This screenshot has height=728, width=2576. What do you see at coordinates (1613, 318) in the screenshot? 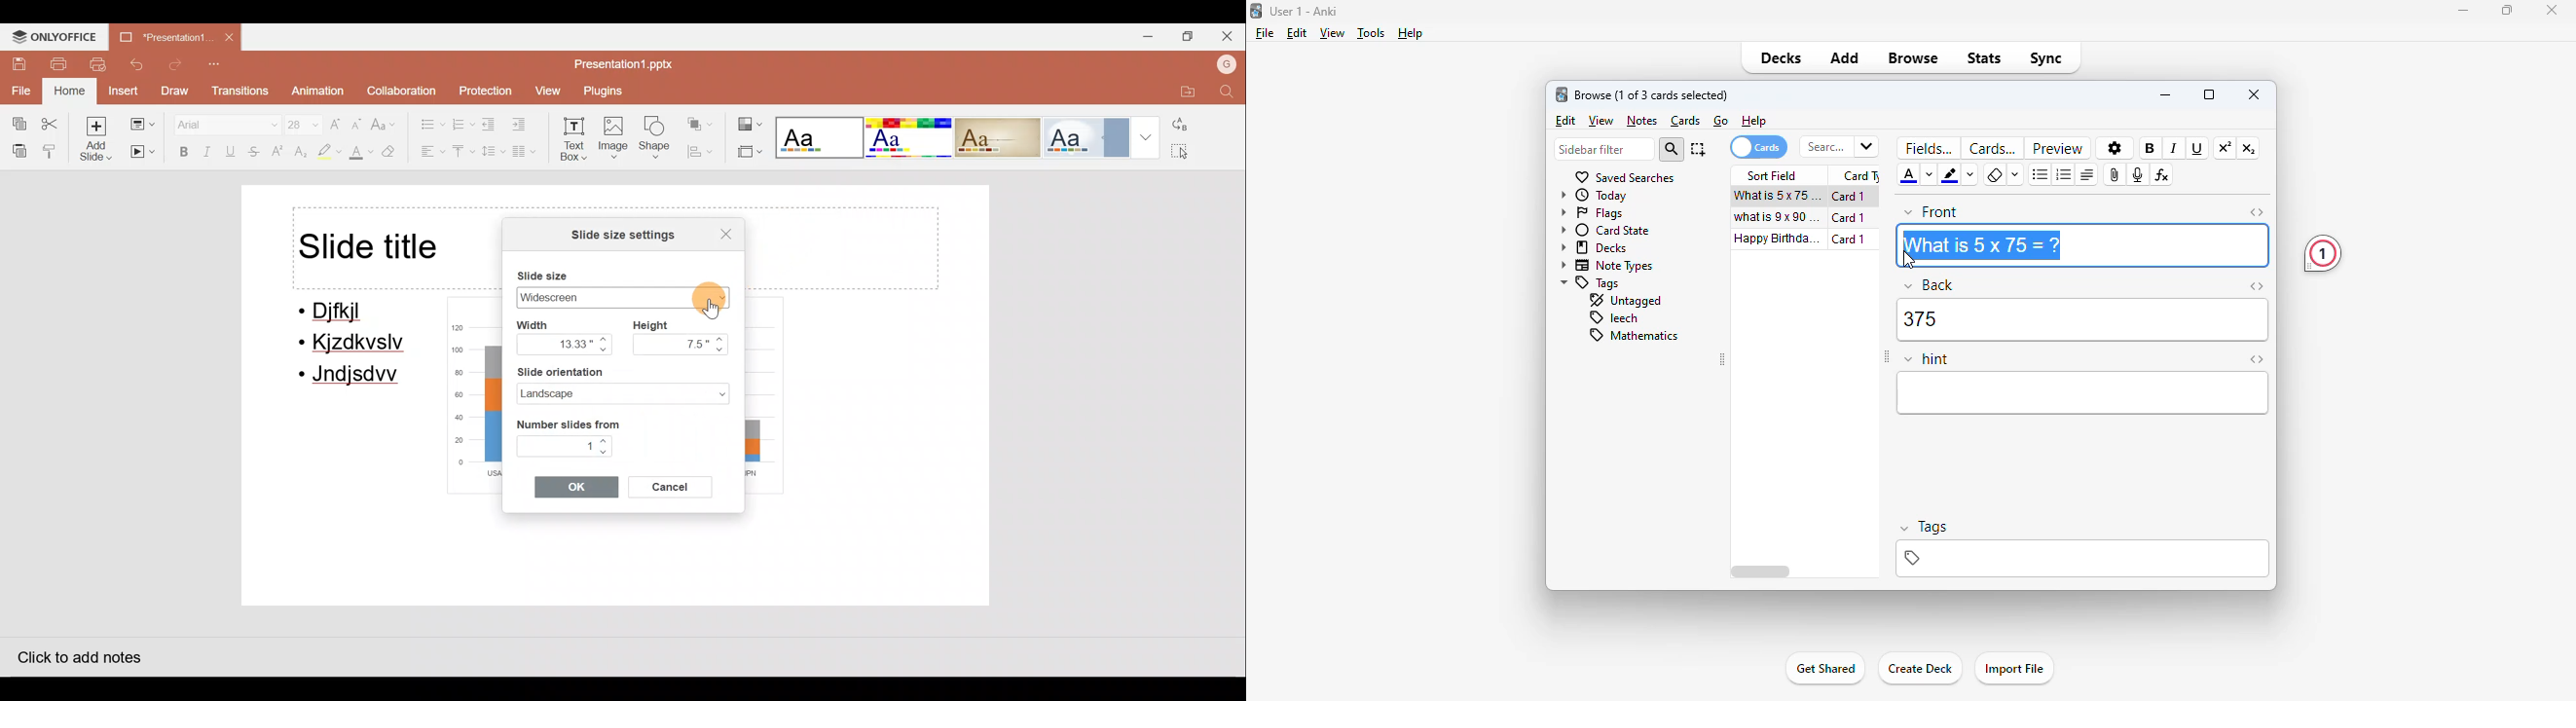
I see `leech` at bounding box center [1613, 318].